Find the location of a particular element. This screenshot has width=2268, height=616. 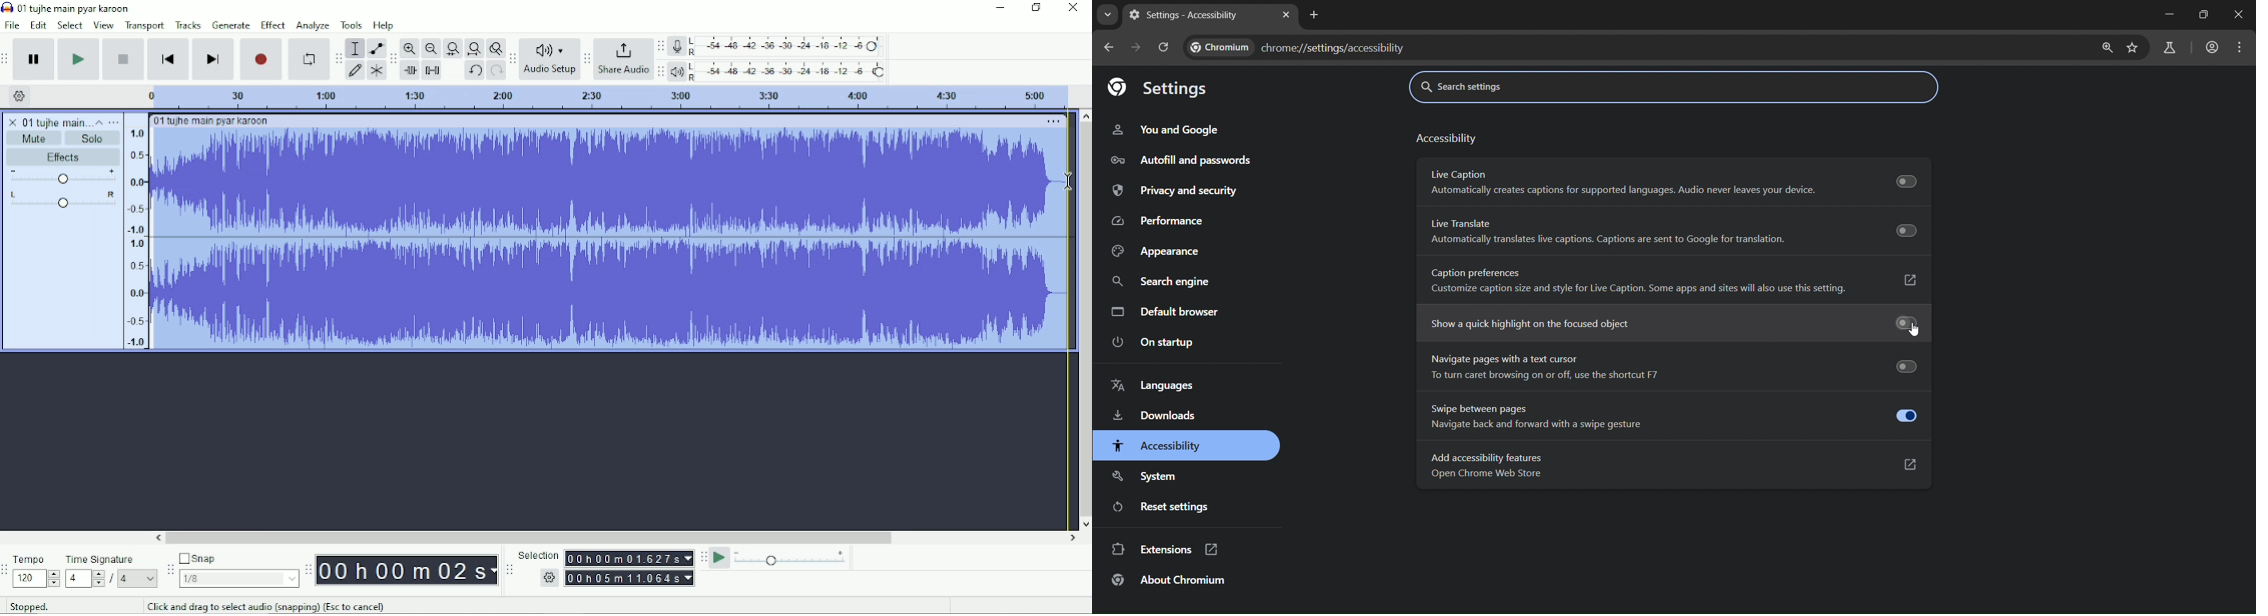

accessibility is located at coordinates (1156, 447).